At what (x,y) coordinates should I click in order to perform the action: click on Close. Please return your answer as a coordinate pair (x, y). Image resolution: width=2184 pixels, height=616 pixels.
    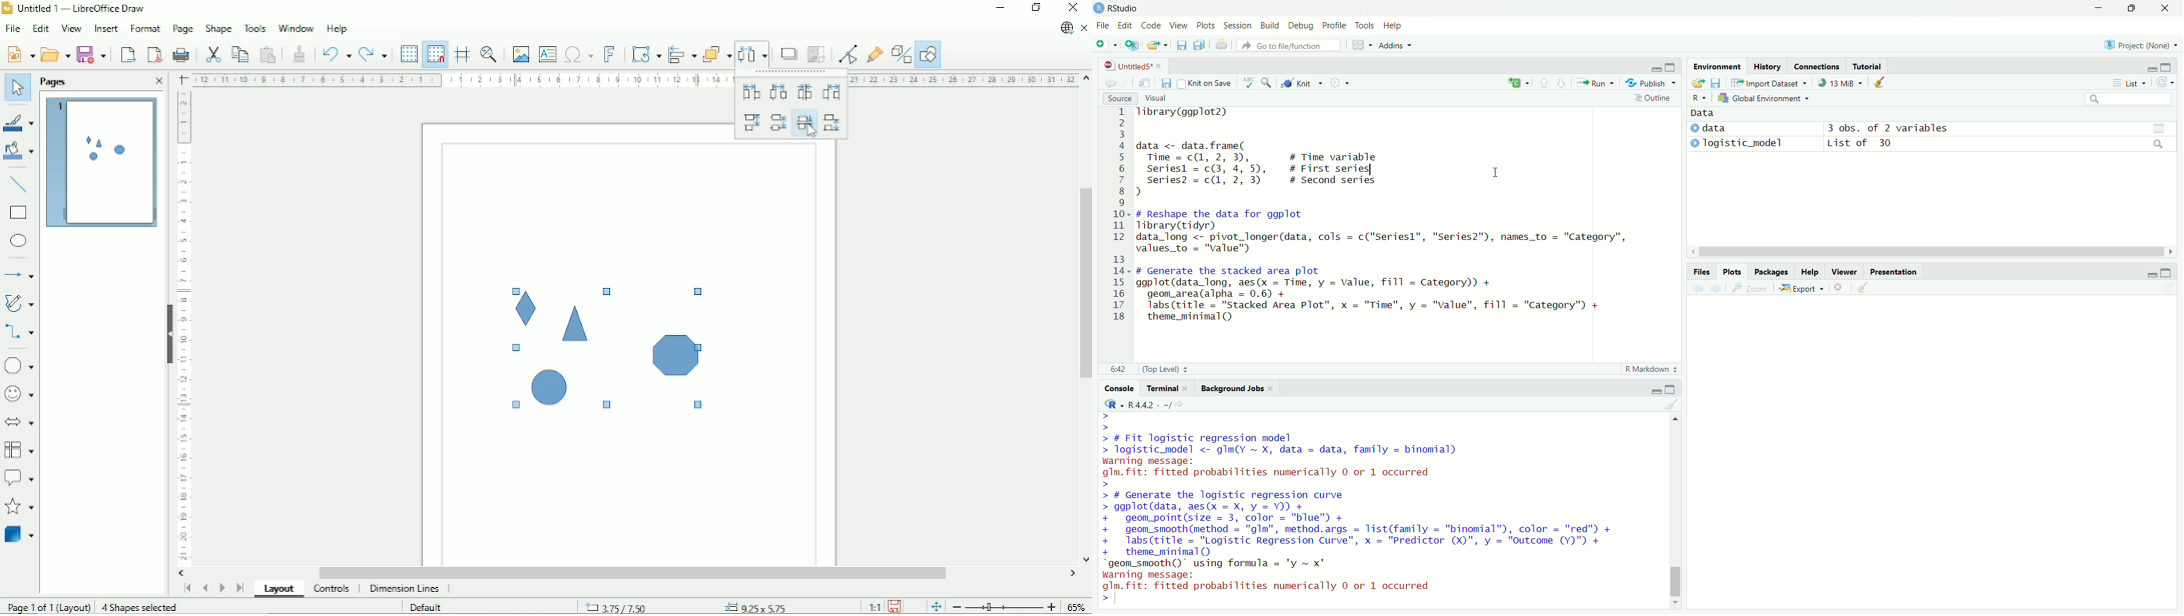
    Looking at the image, I should click on (1076, 8).